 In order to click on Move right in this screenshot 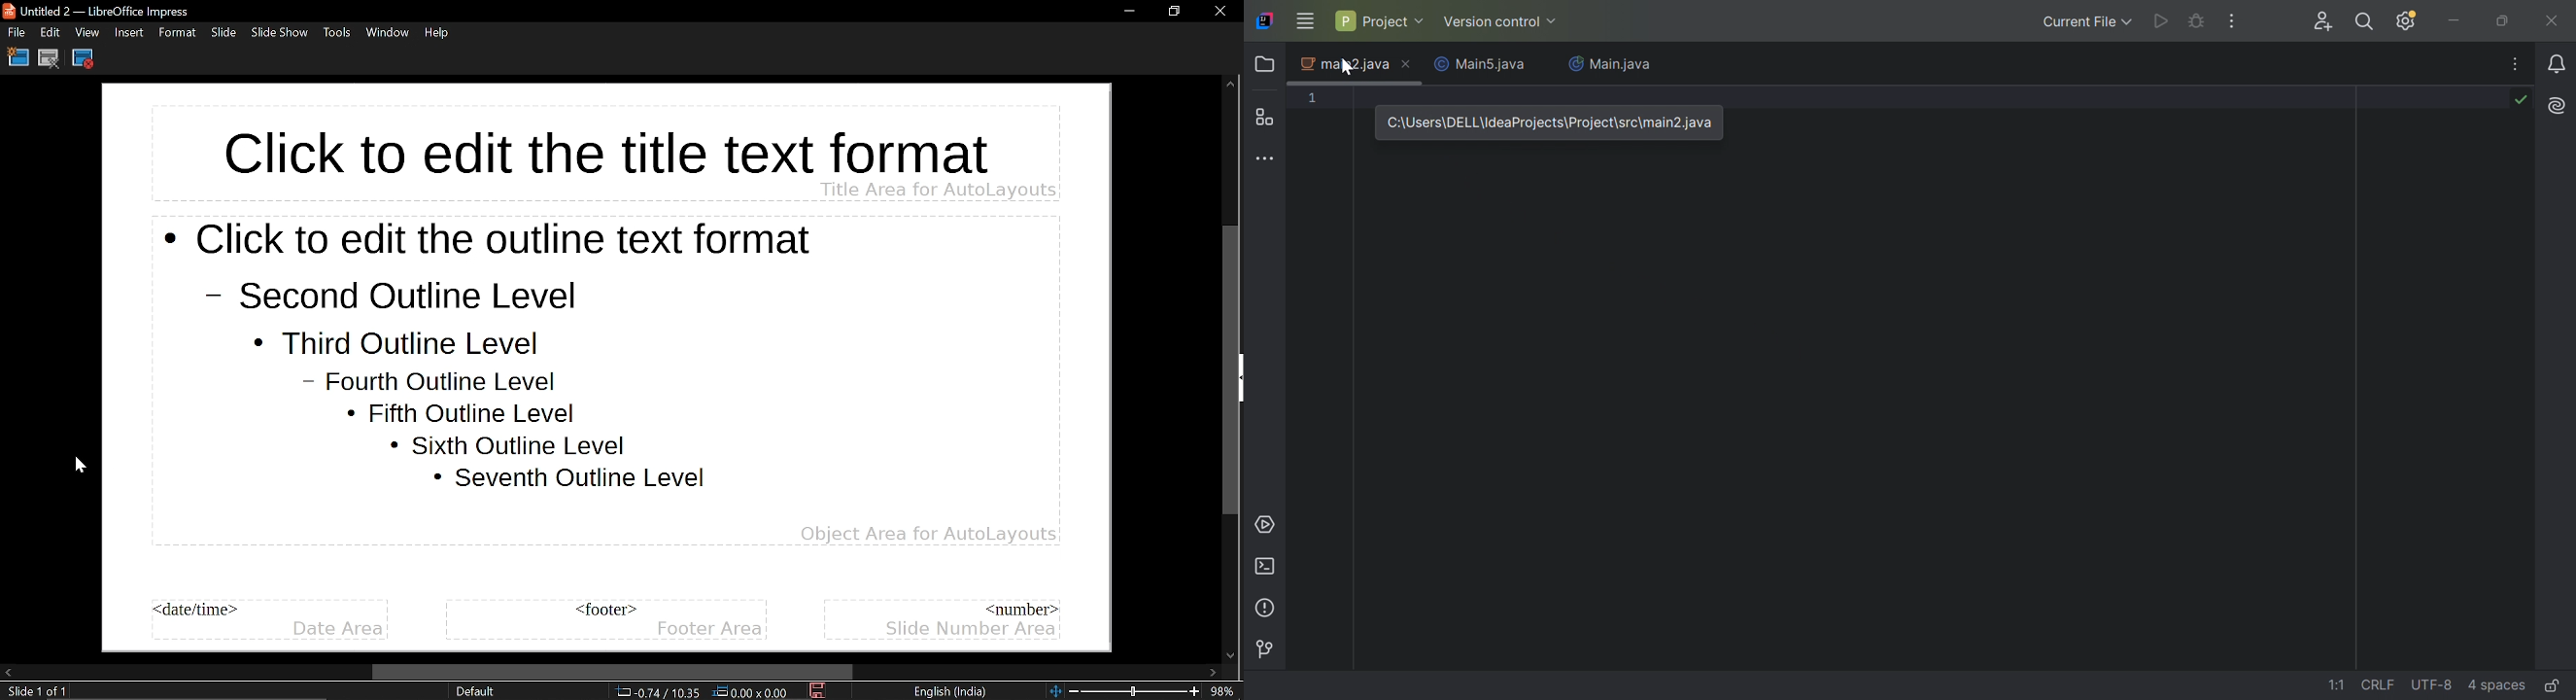, I will do `click(1211, 673)`.